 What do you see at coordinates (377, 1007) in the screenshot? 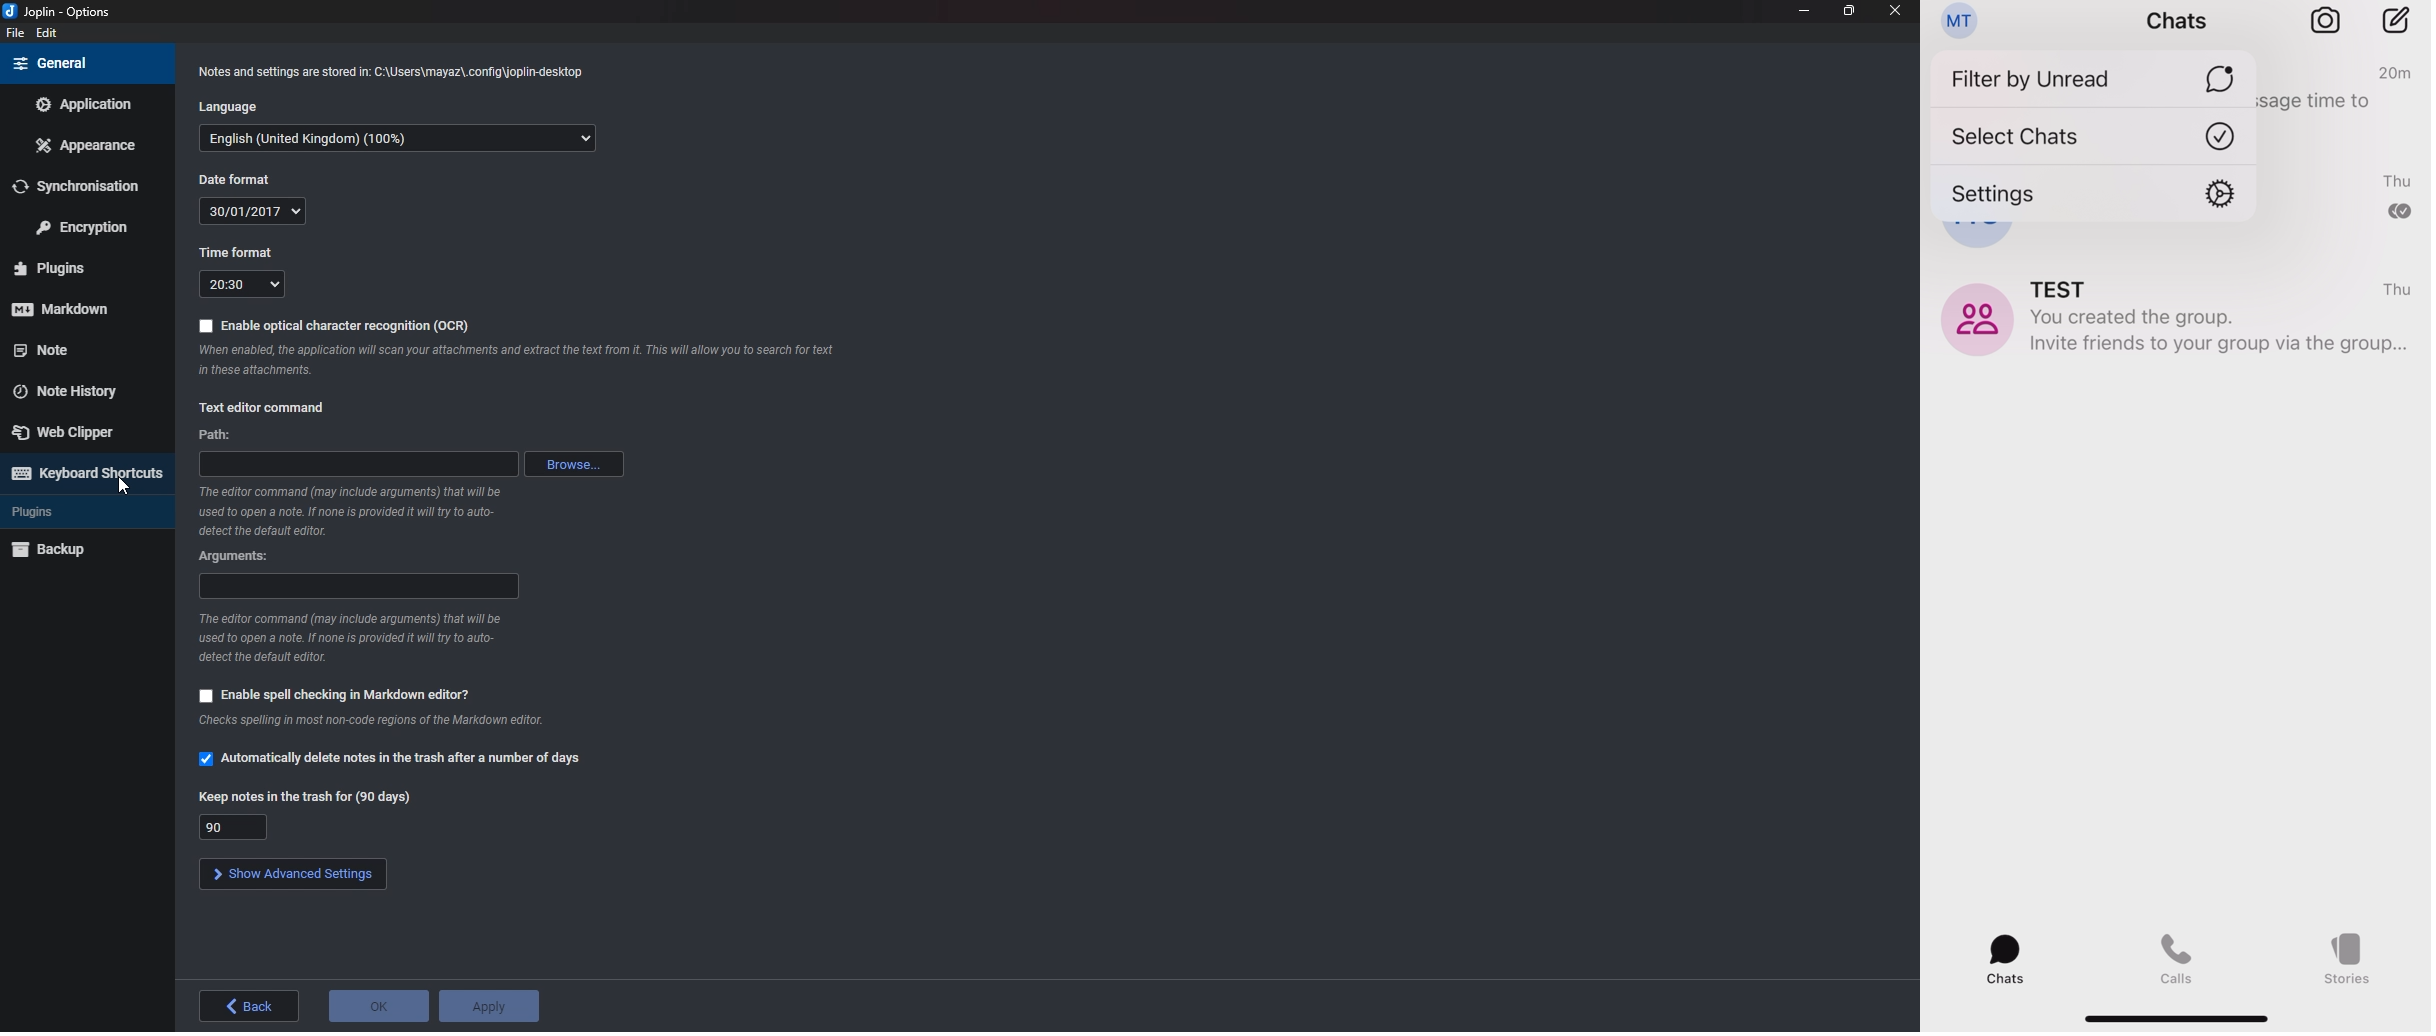
I see `ok` at bounding box center [377, 1007].